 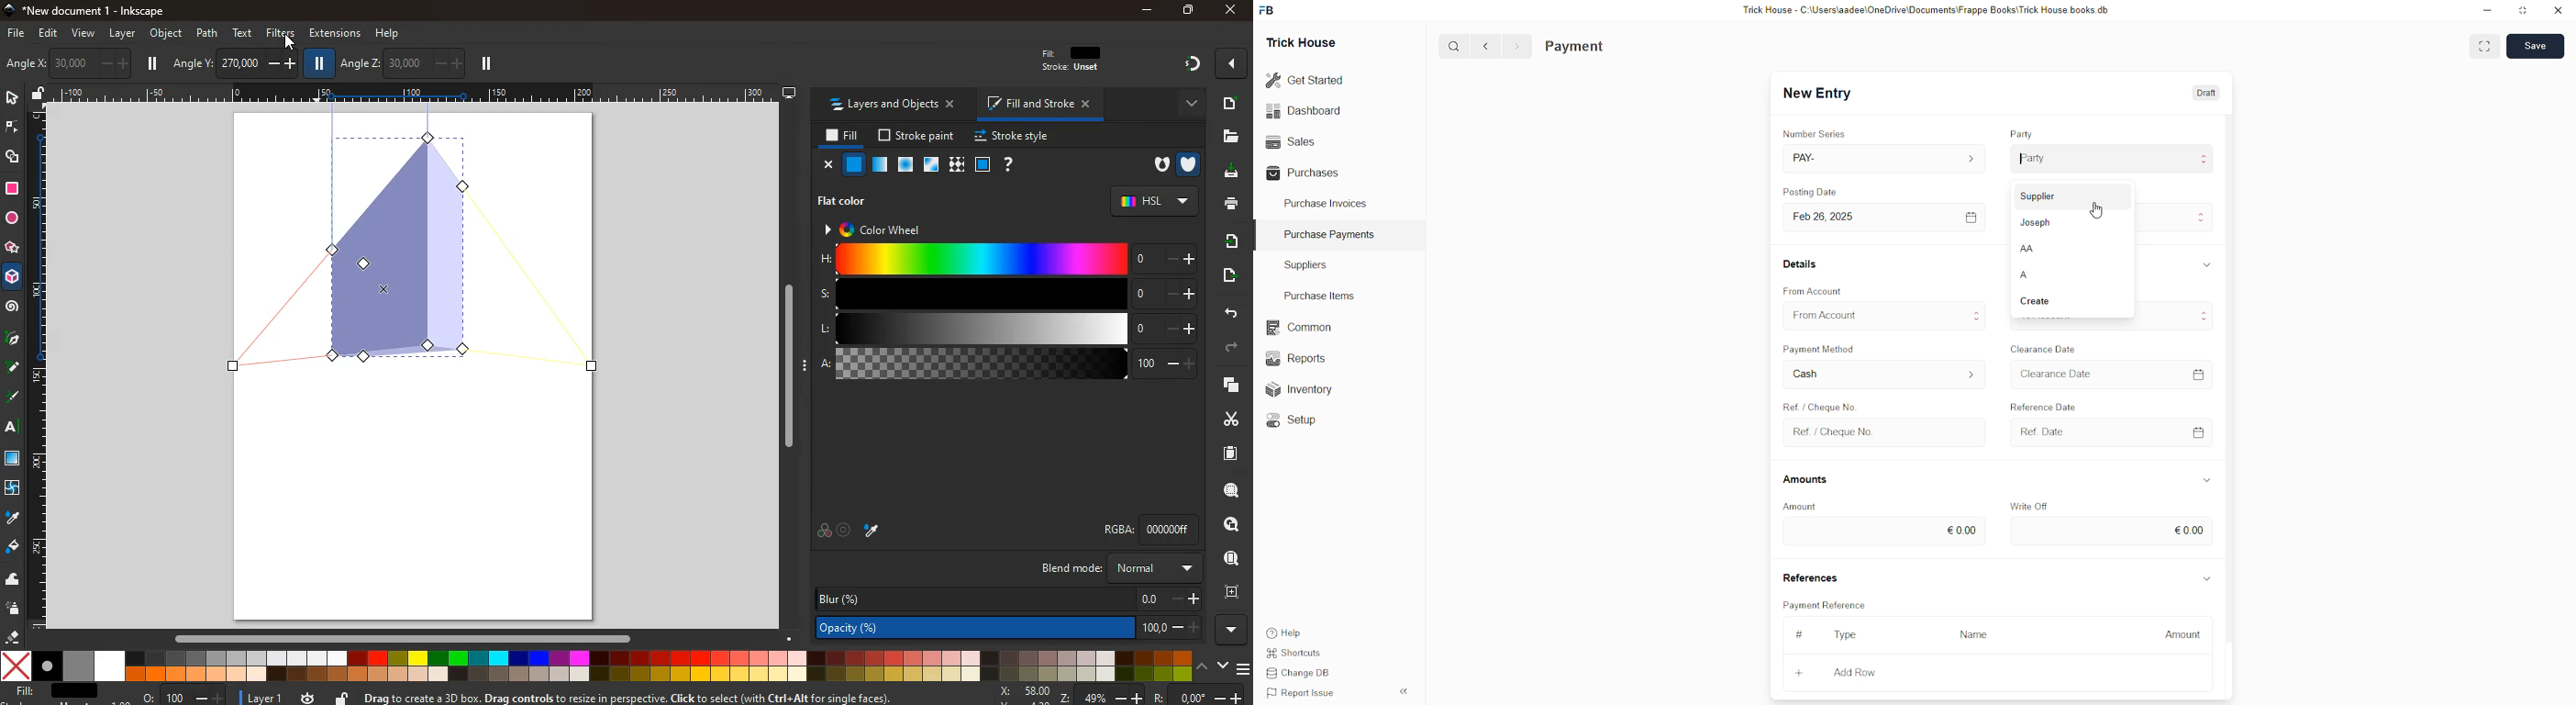 I want to click on Minimize, so click(x=2488, y=11).